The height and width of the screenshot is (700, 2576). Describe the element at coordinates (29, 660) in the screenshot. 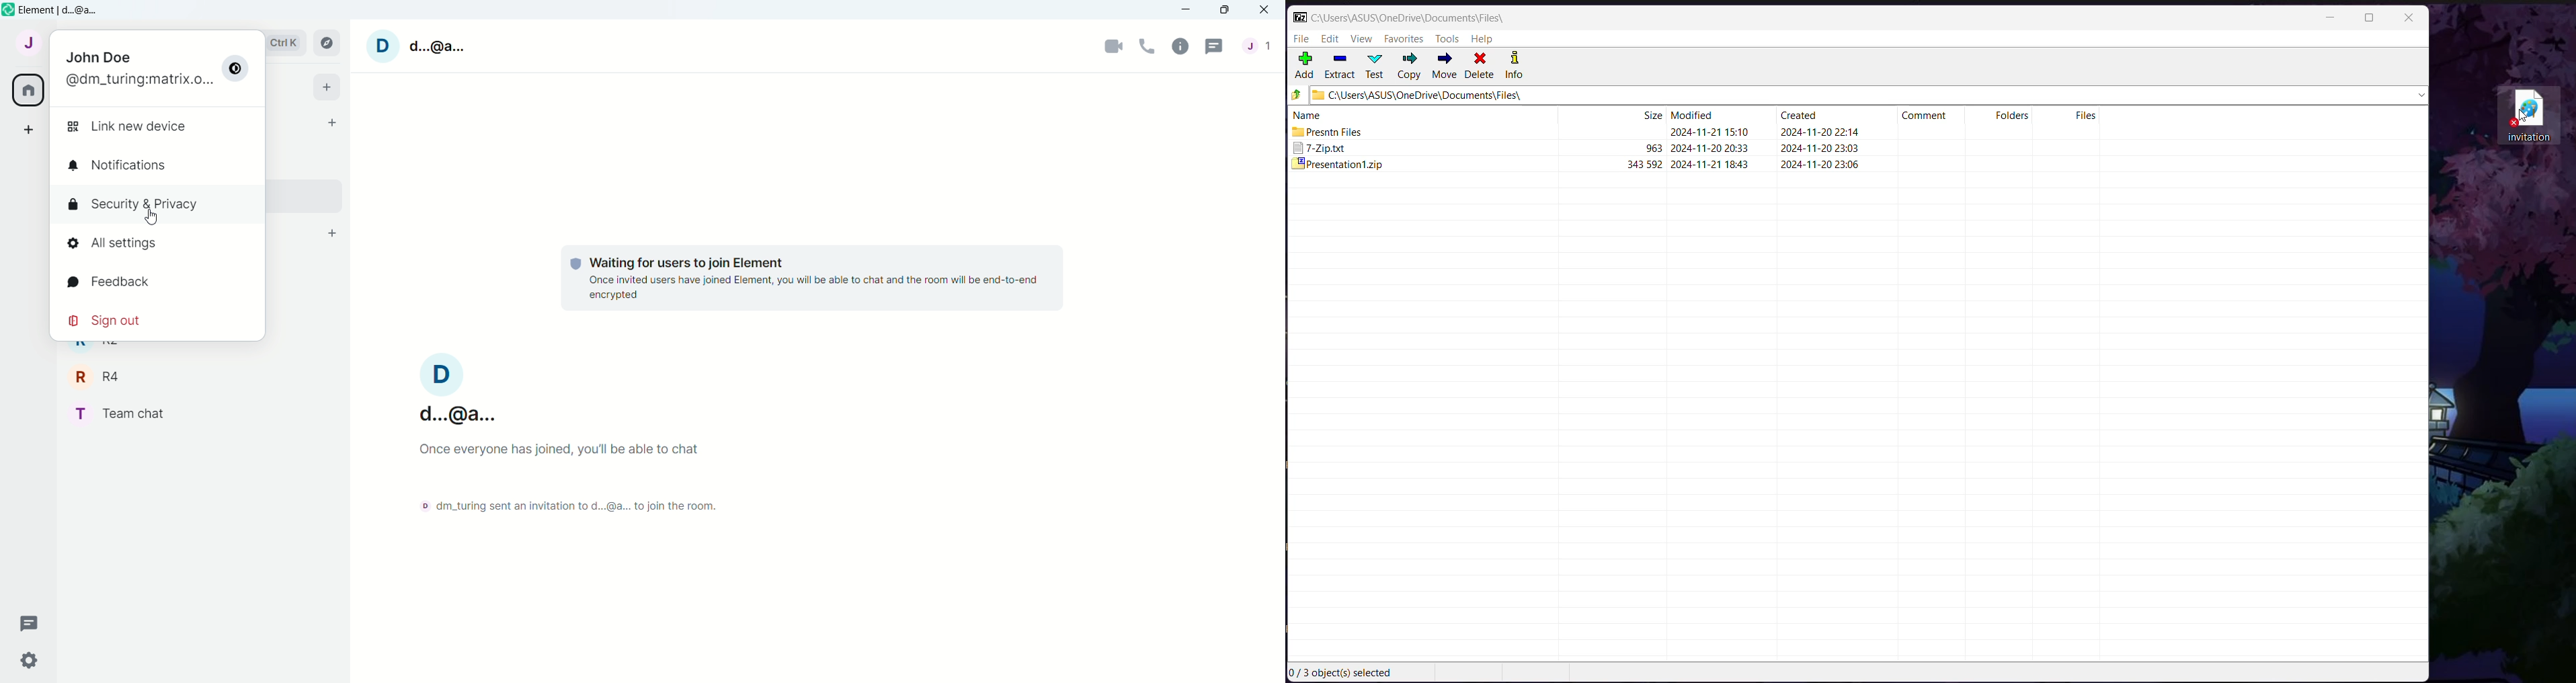

I see `Quick settings` at that location.